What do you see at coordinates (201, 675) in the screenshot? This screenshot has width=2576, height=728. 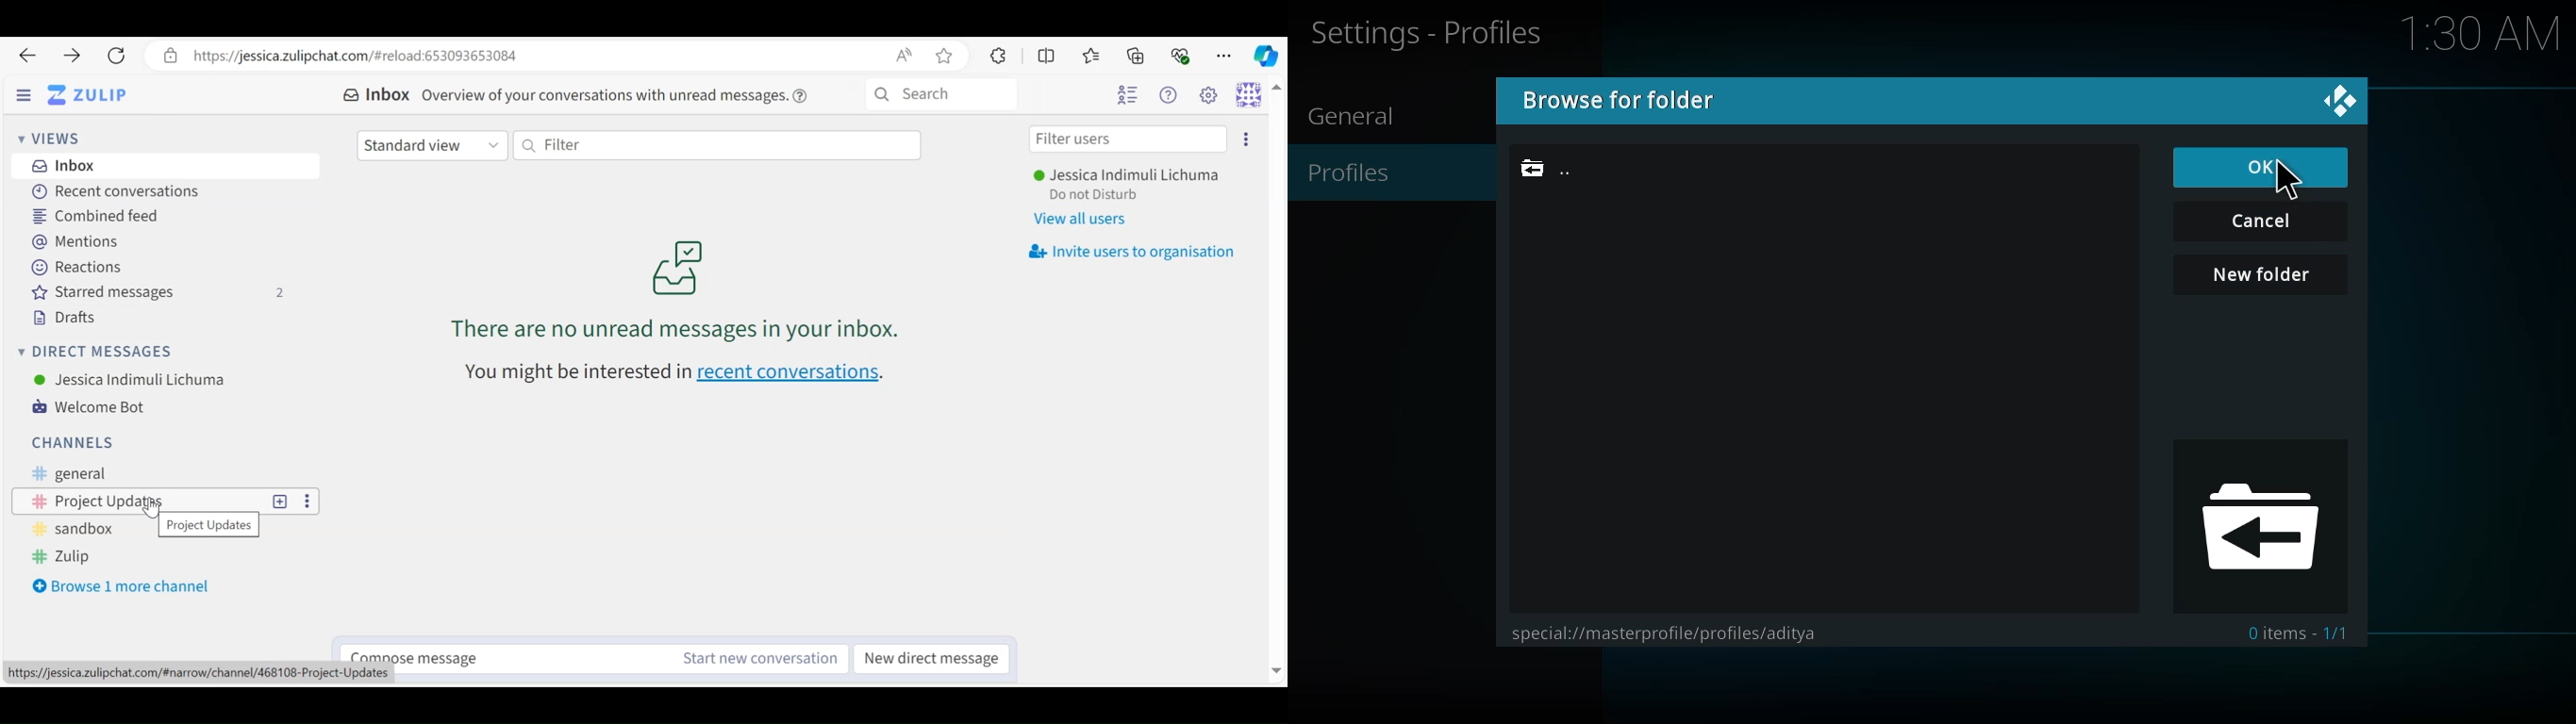 I see `url` at bounding box center [201, 675].